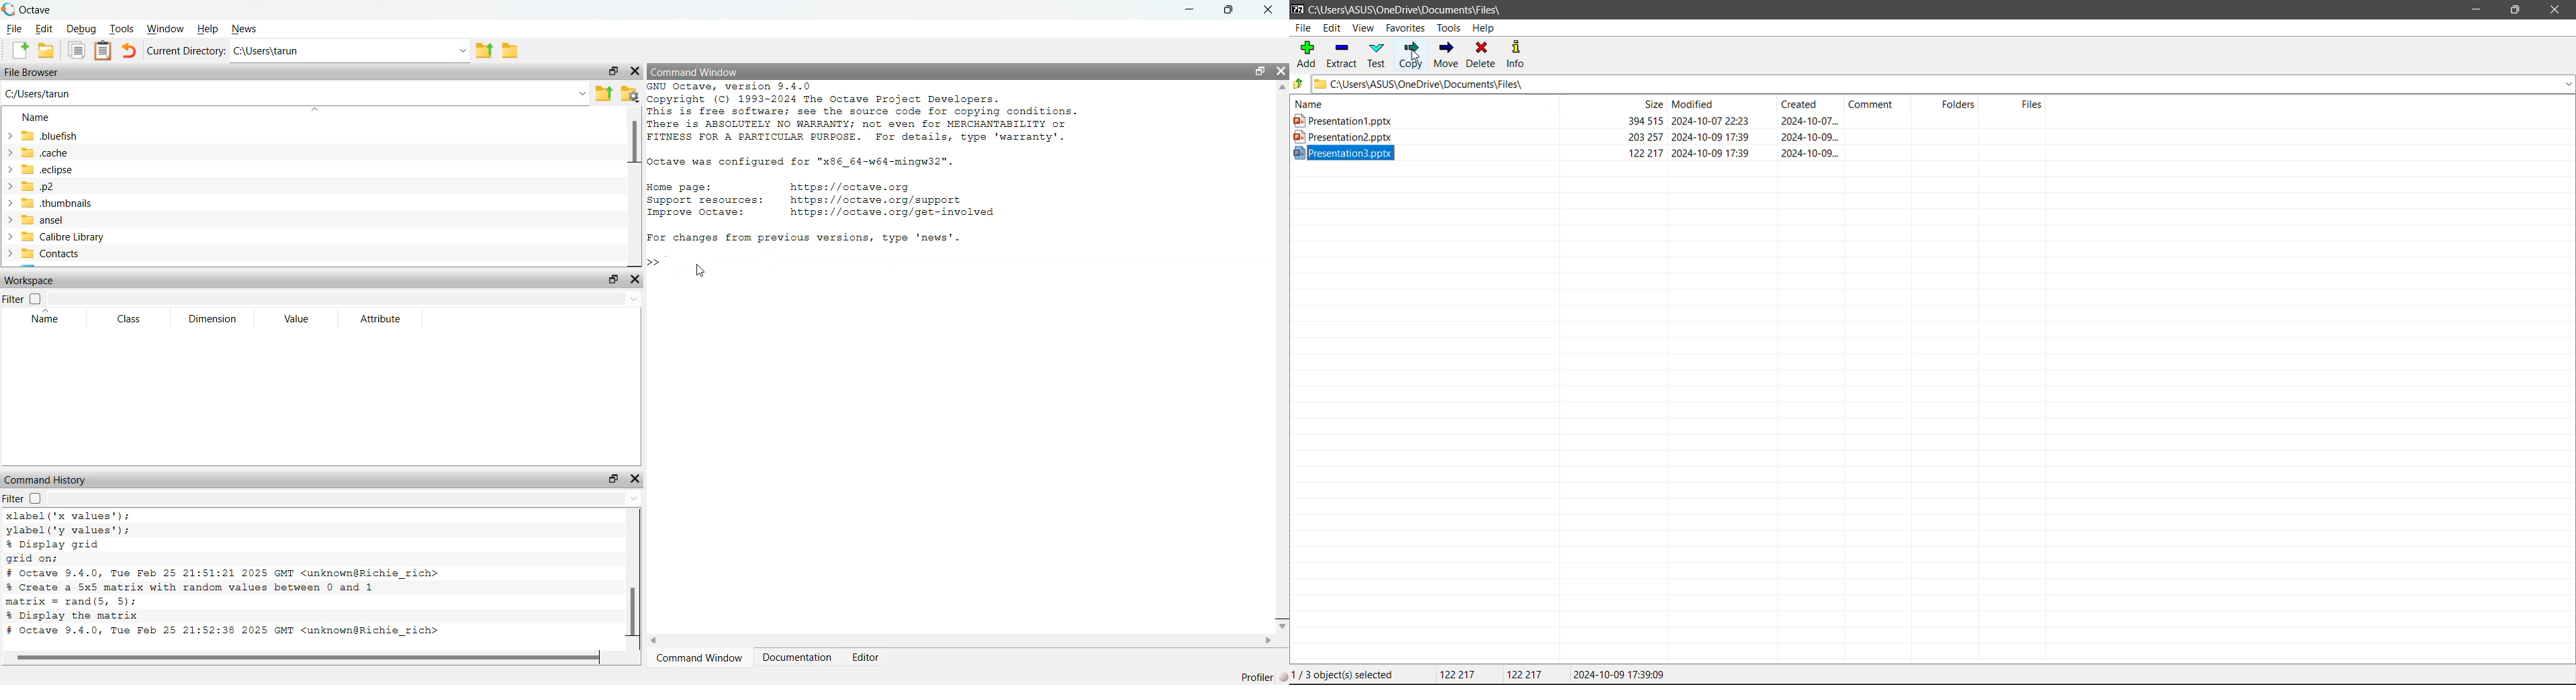 The image size is (2576, 700). Describe the element at coordinates (60, 204) in the screenshot. I see `thumbnails` at that location.